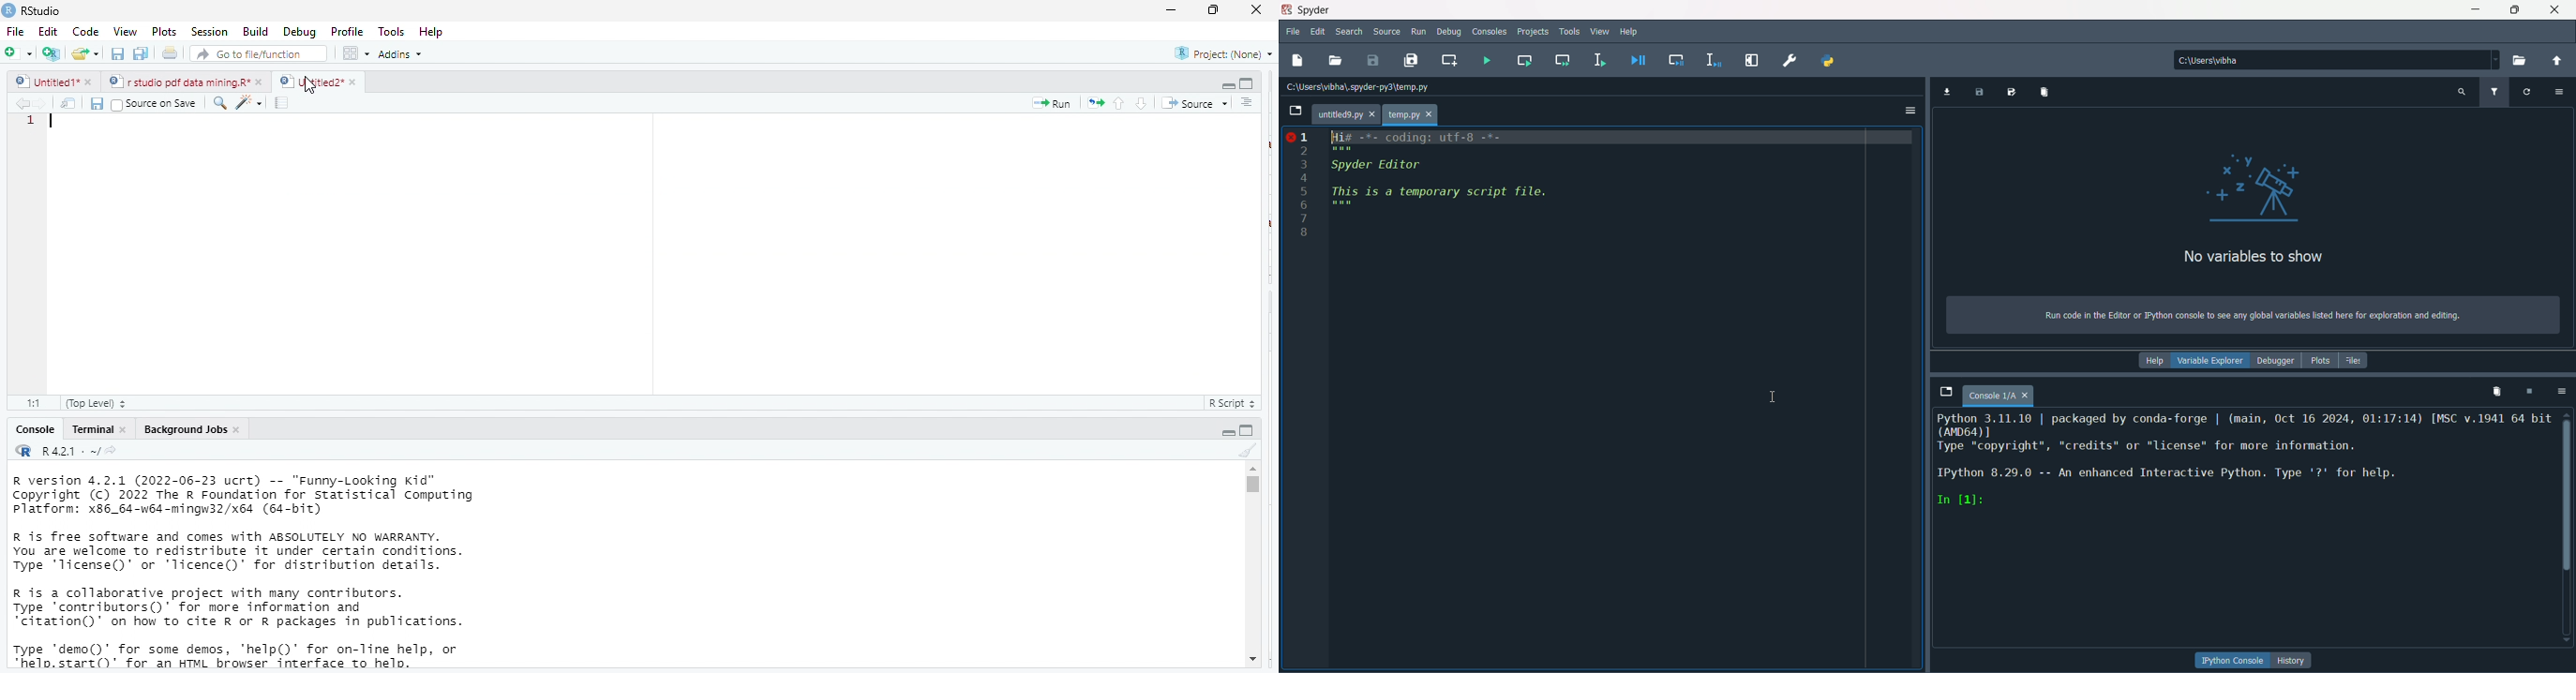 Image resolution: width=2576 pixels, height=700 pixels. What do you see at coordinates (248, 101) in the screenshot?
I see `code tools` at bounding box center [248, 101].